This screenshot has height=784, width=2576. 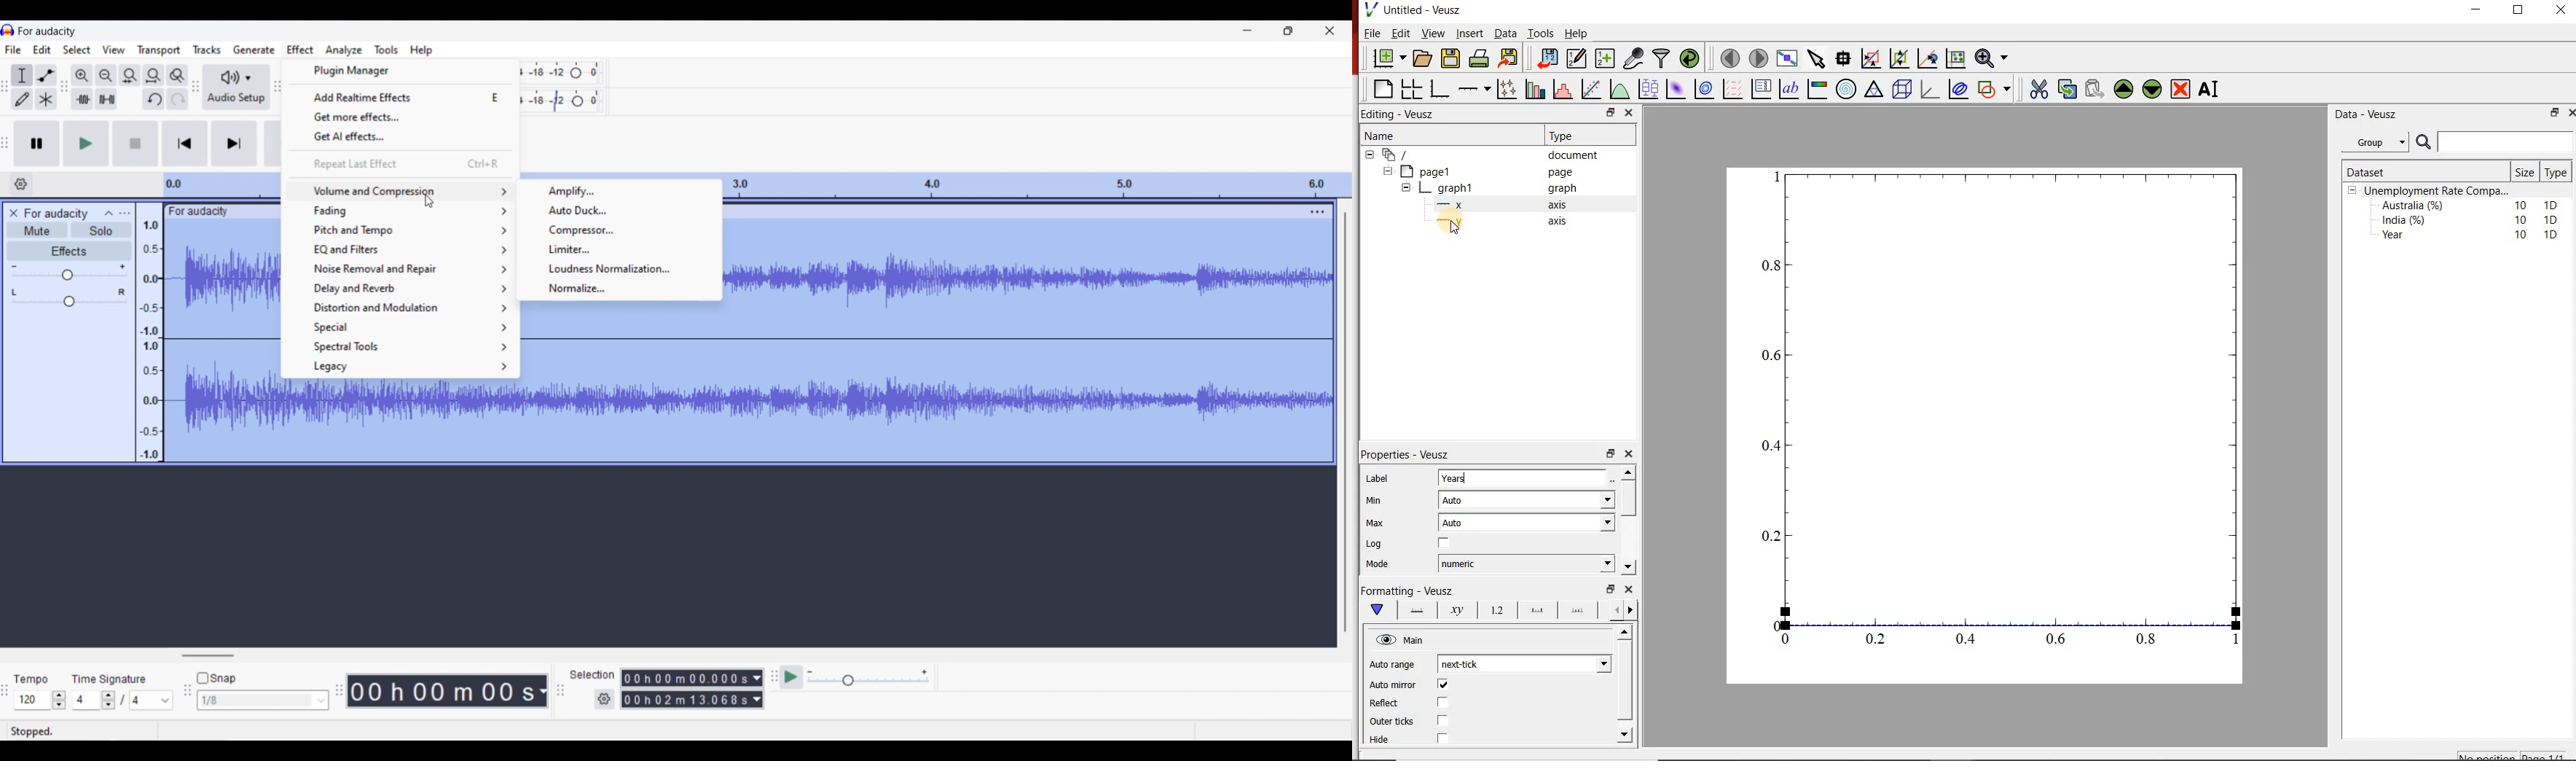 What do you see at coordinates (1469, 33) in the screenshot?
I see `Insert` at bounding box center [1469, 33].